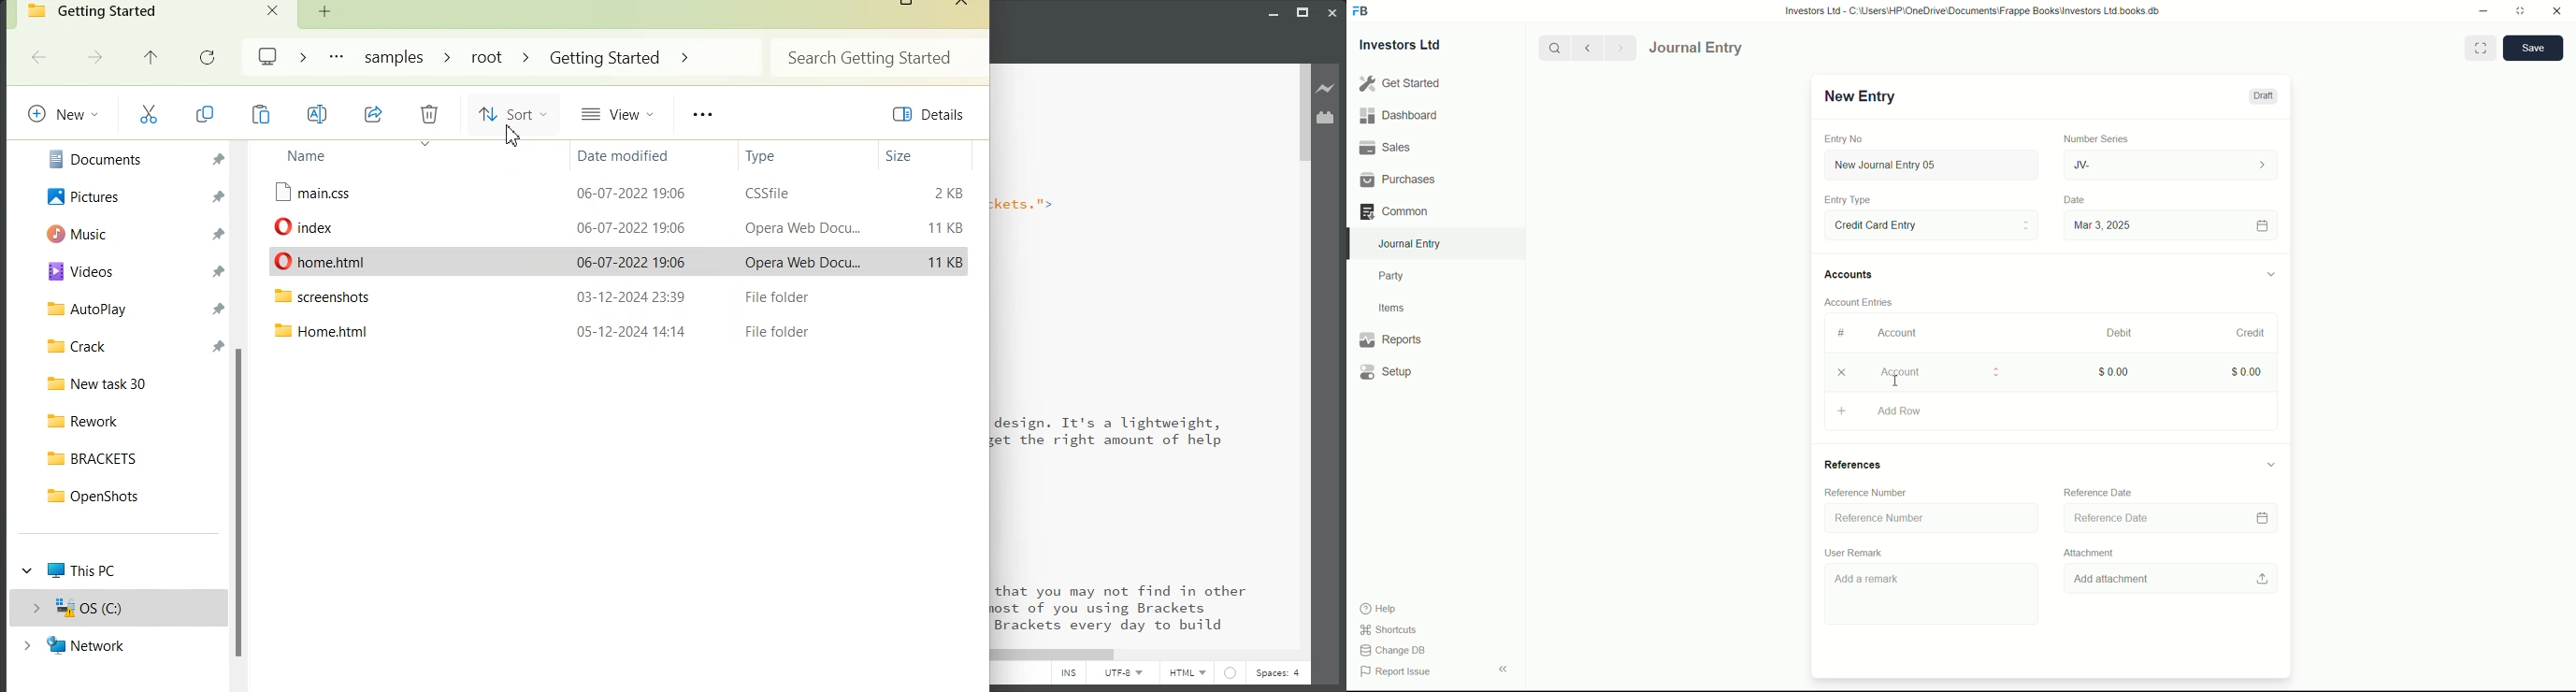 The height and width of the screenshot is (700, 2576). I want to click on User Remark, so click(1855, 552).